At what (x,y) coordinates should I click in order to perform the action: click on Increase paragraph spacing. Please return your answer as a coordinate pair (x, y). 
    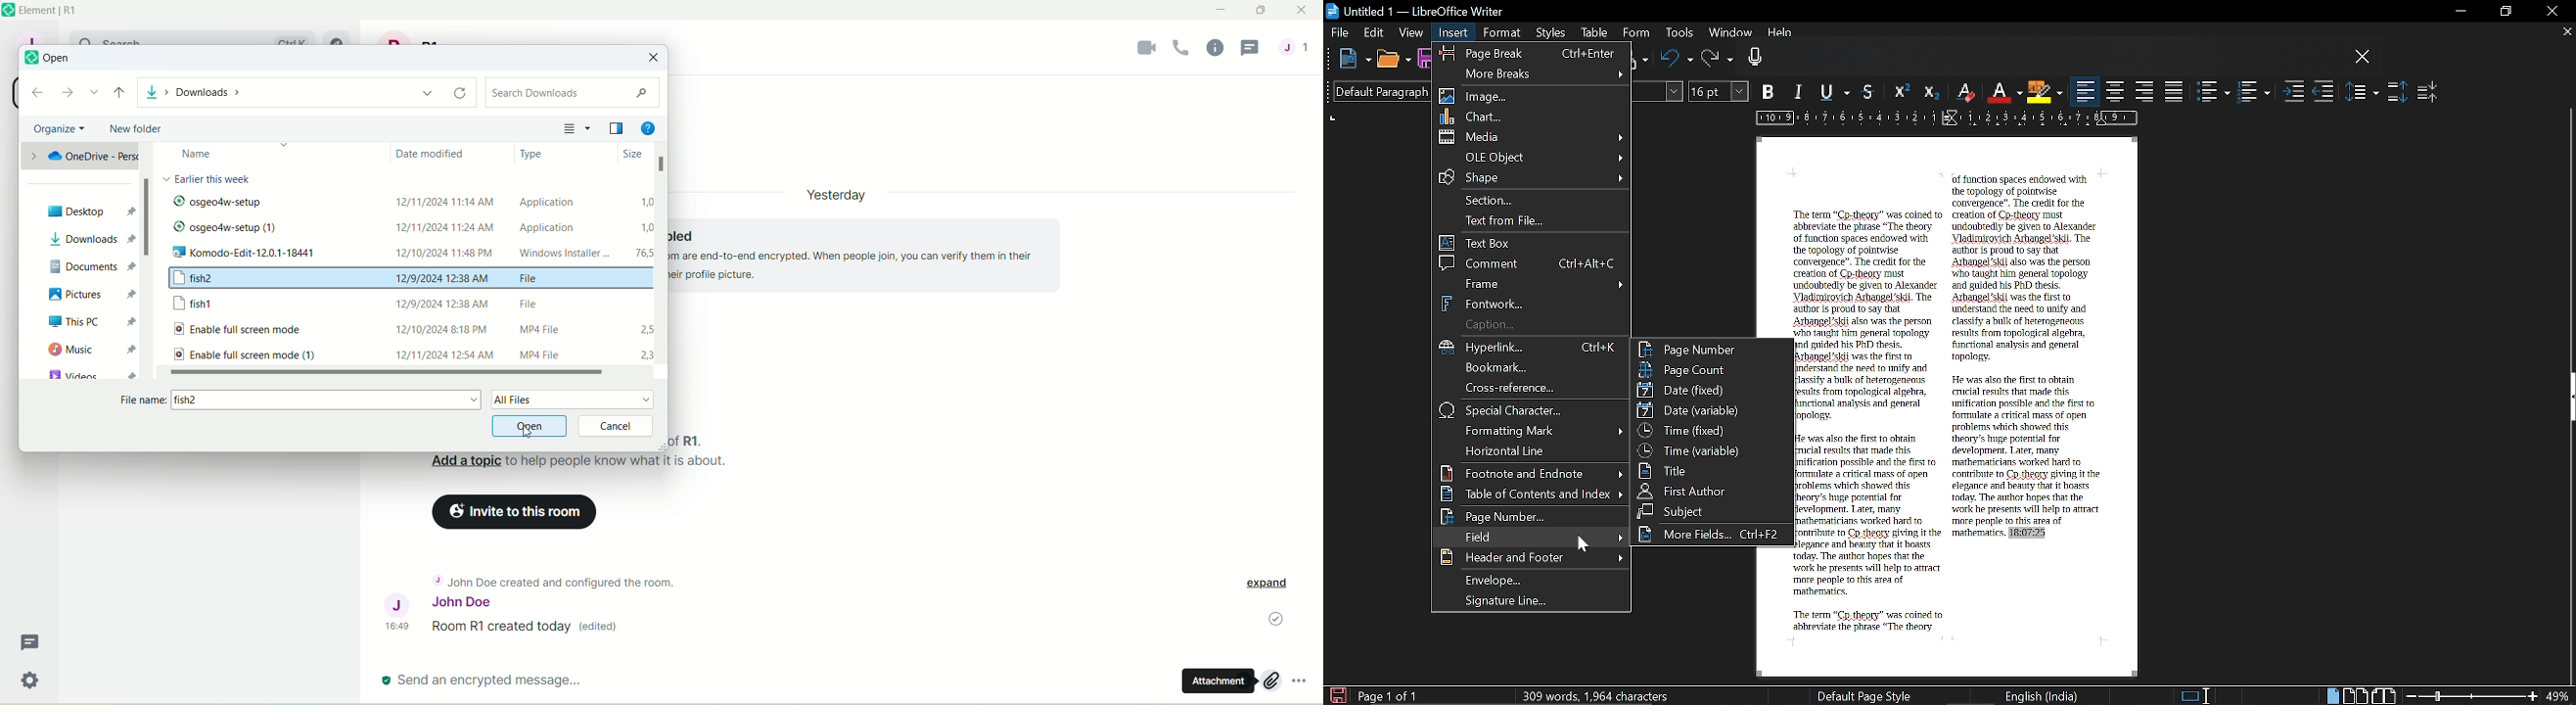
    Looking at the image, I should click on (2397, 92).